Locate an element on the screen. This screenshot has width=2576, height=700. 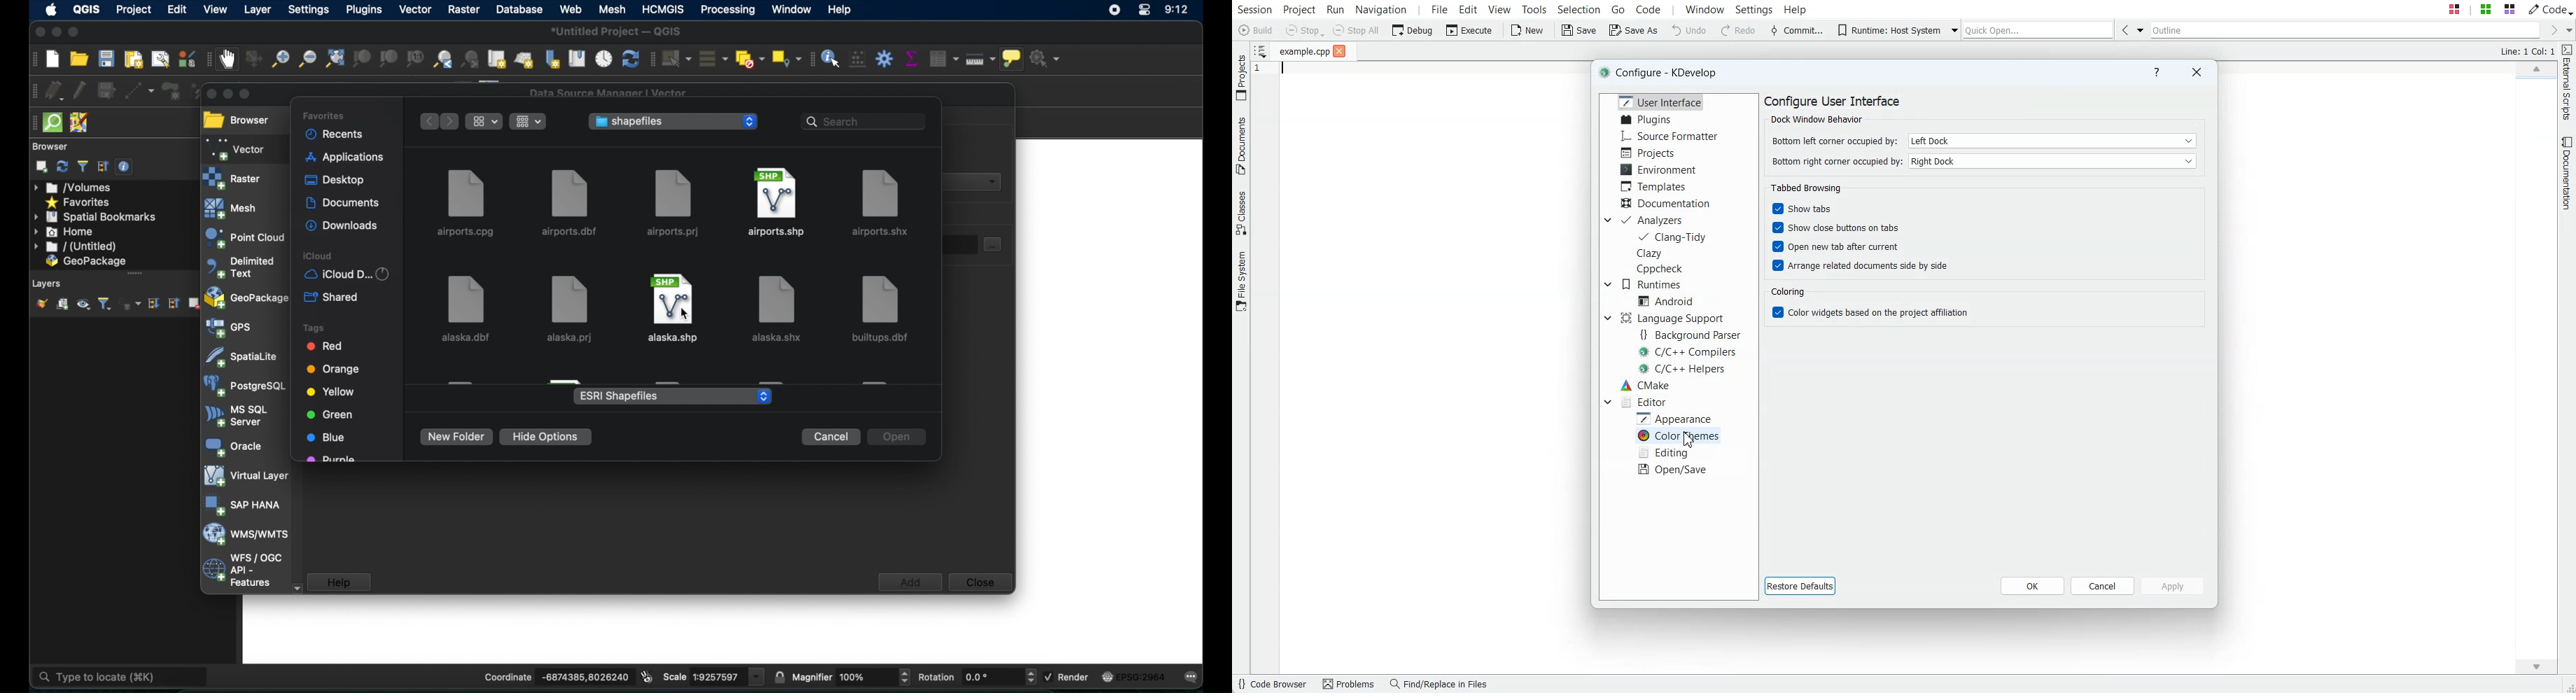
zoom in is located at coordinates (279, 60).